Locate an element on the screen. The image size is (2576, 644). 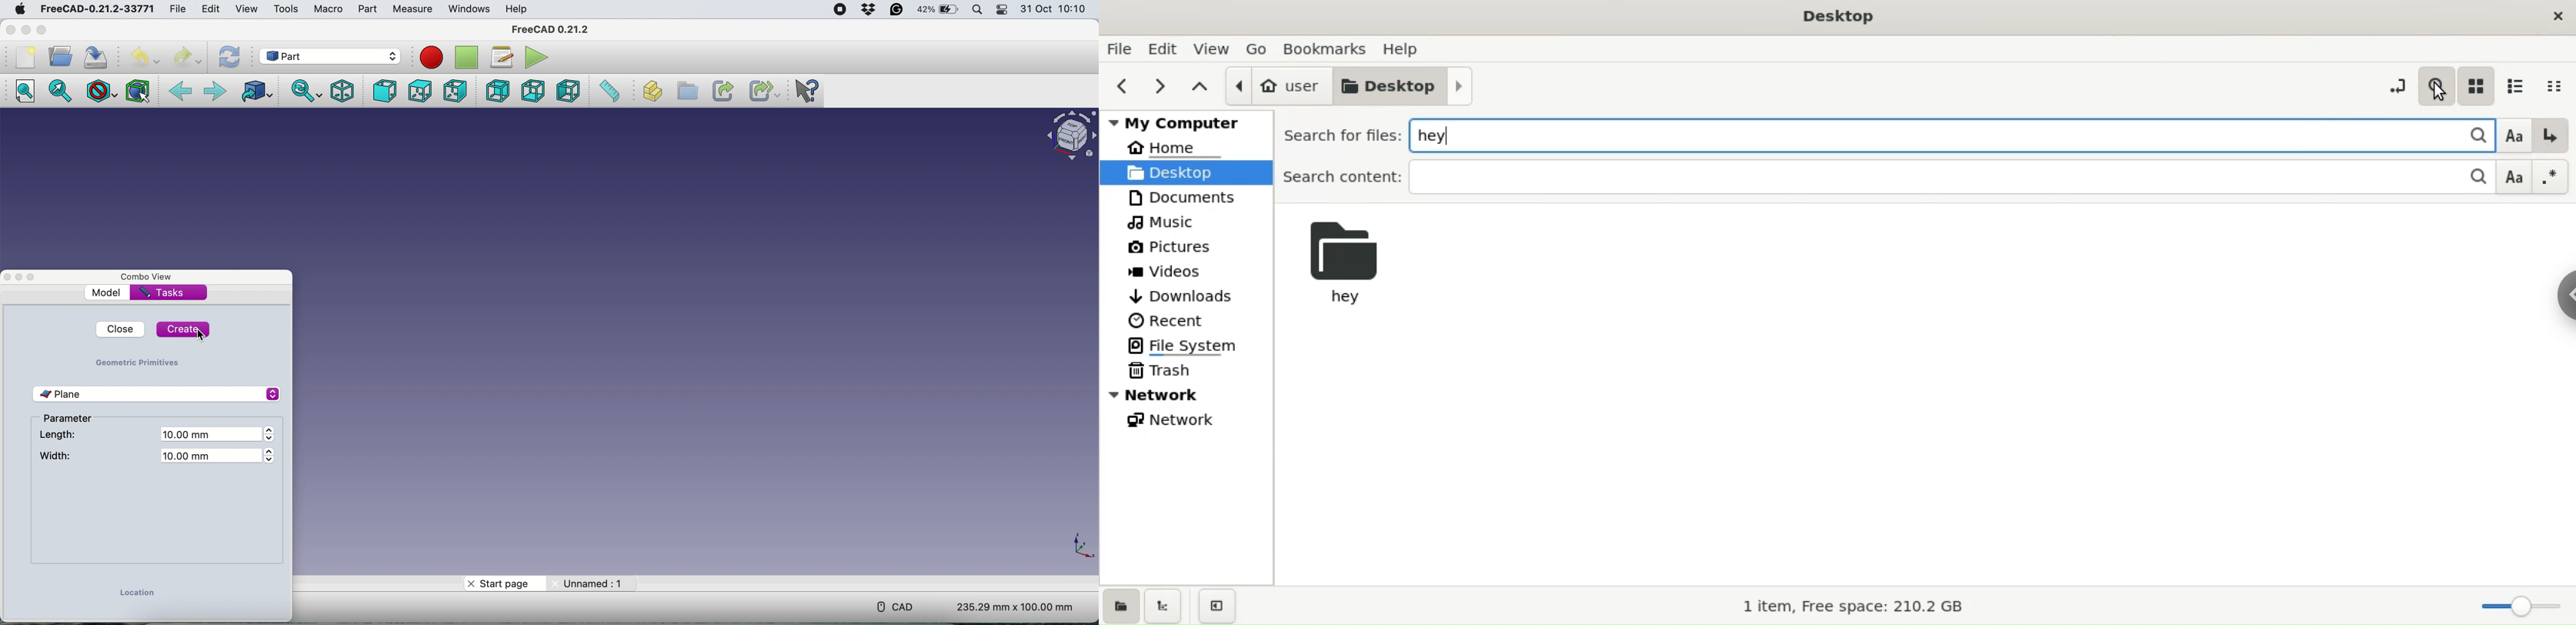
Start Page is located at coordinates (497, 583).